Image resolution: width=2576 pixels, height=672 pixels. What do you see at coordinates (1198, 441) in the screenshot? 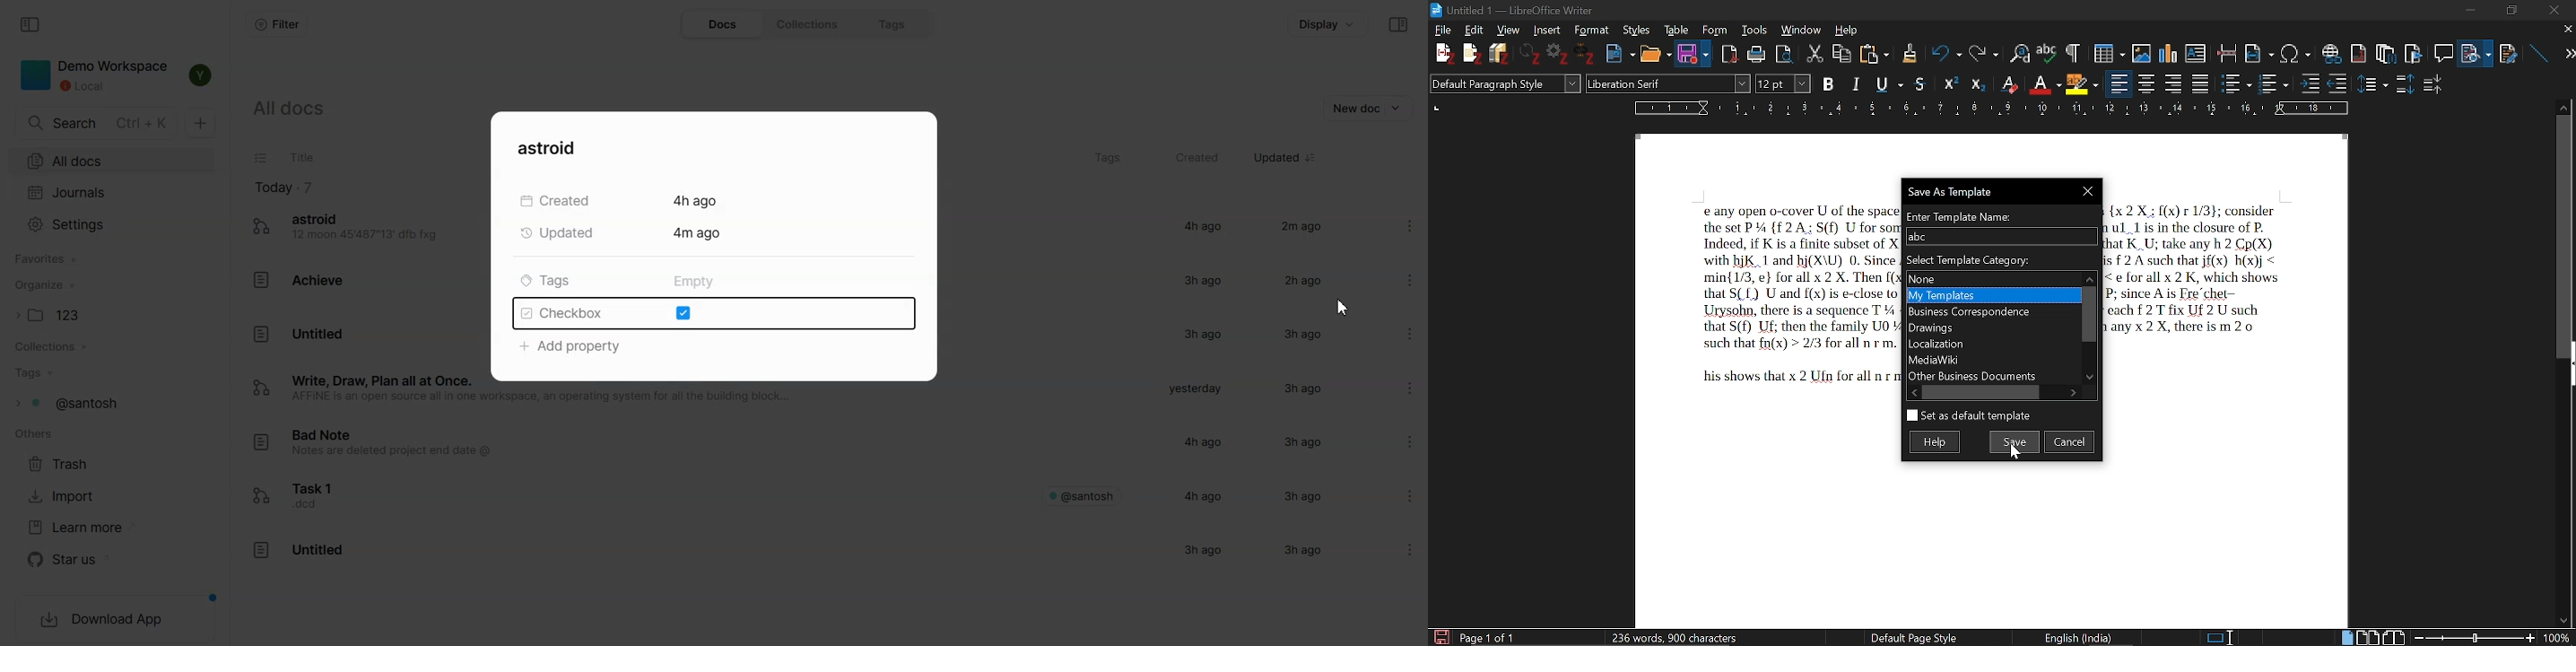
I see `4h ago` at bounding box center [1198, 441].